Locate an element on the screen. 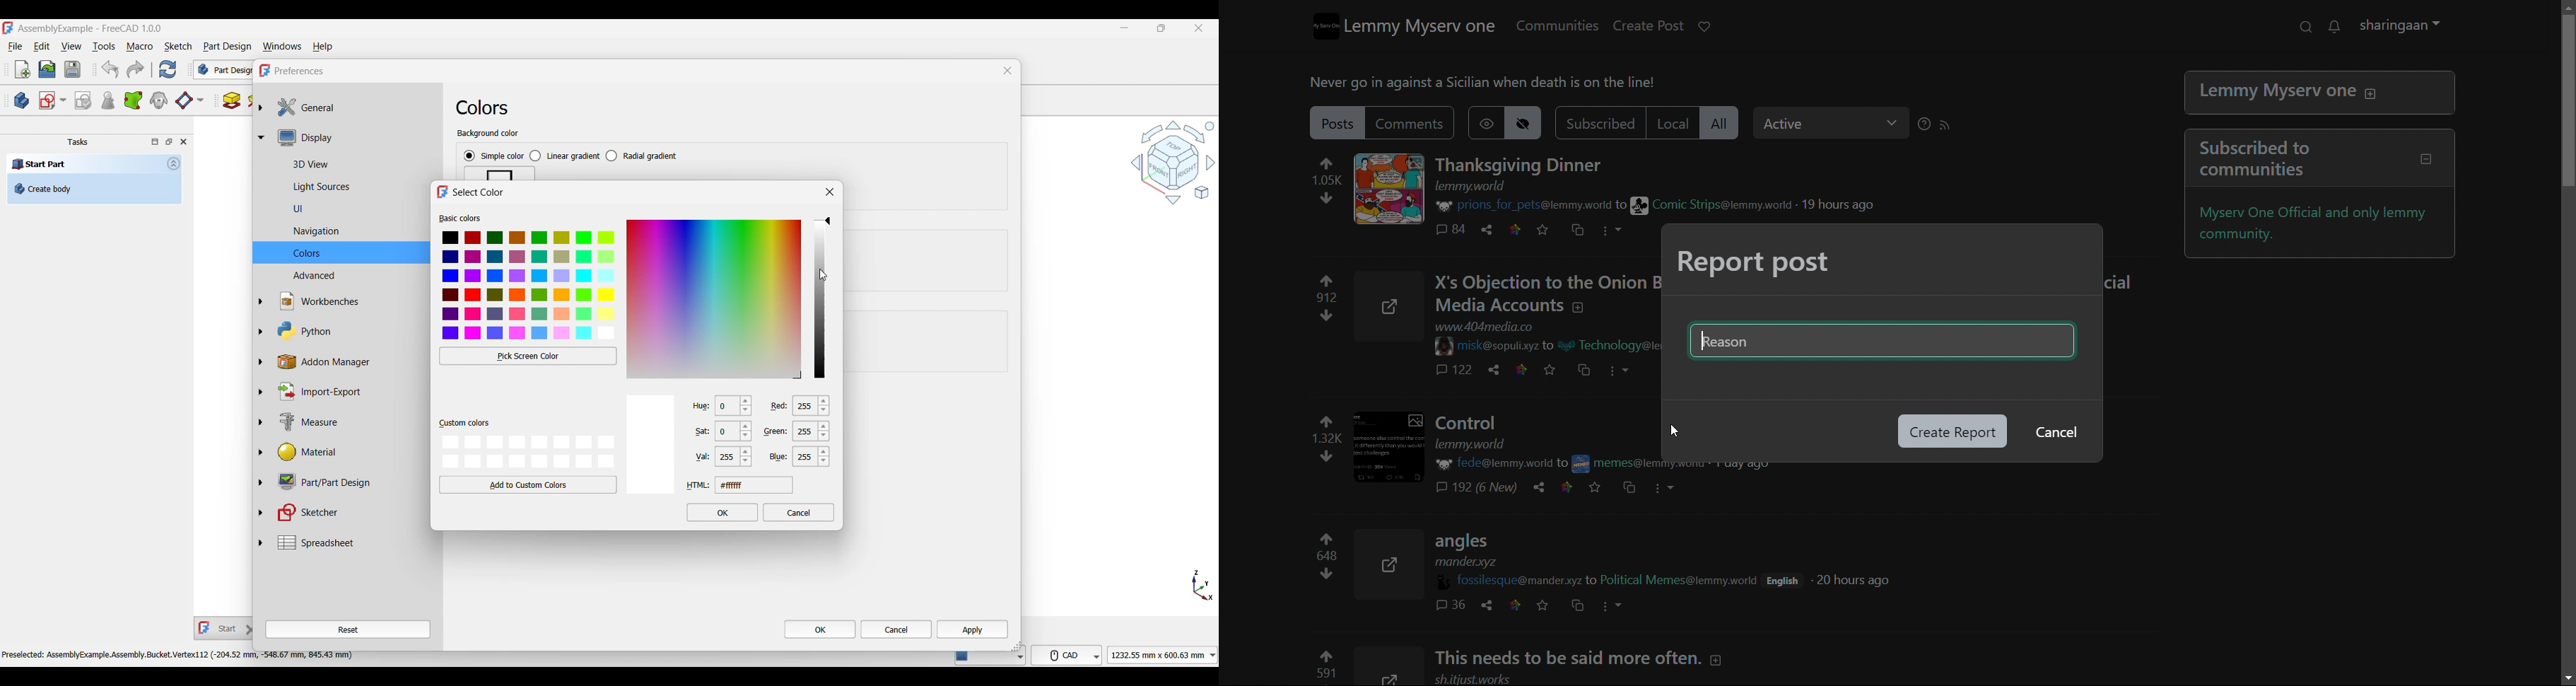 The image size is (2576, 700). green is located at coordinates (778, 431).